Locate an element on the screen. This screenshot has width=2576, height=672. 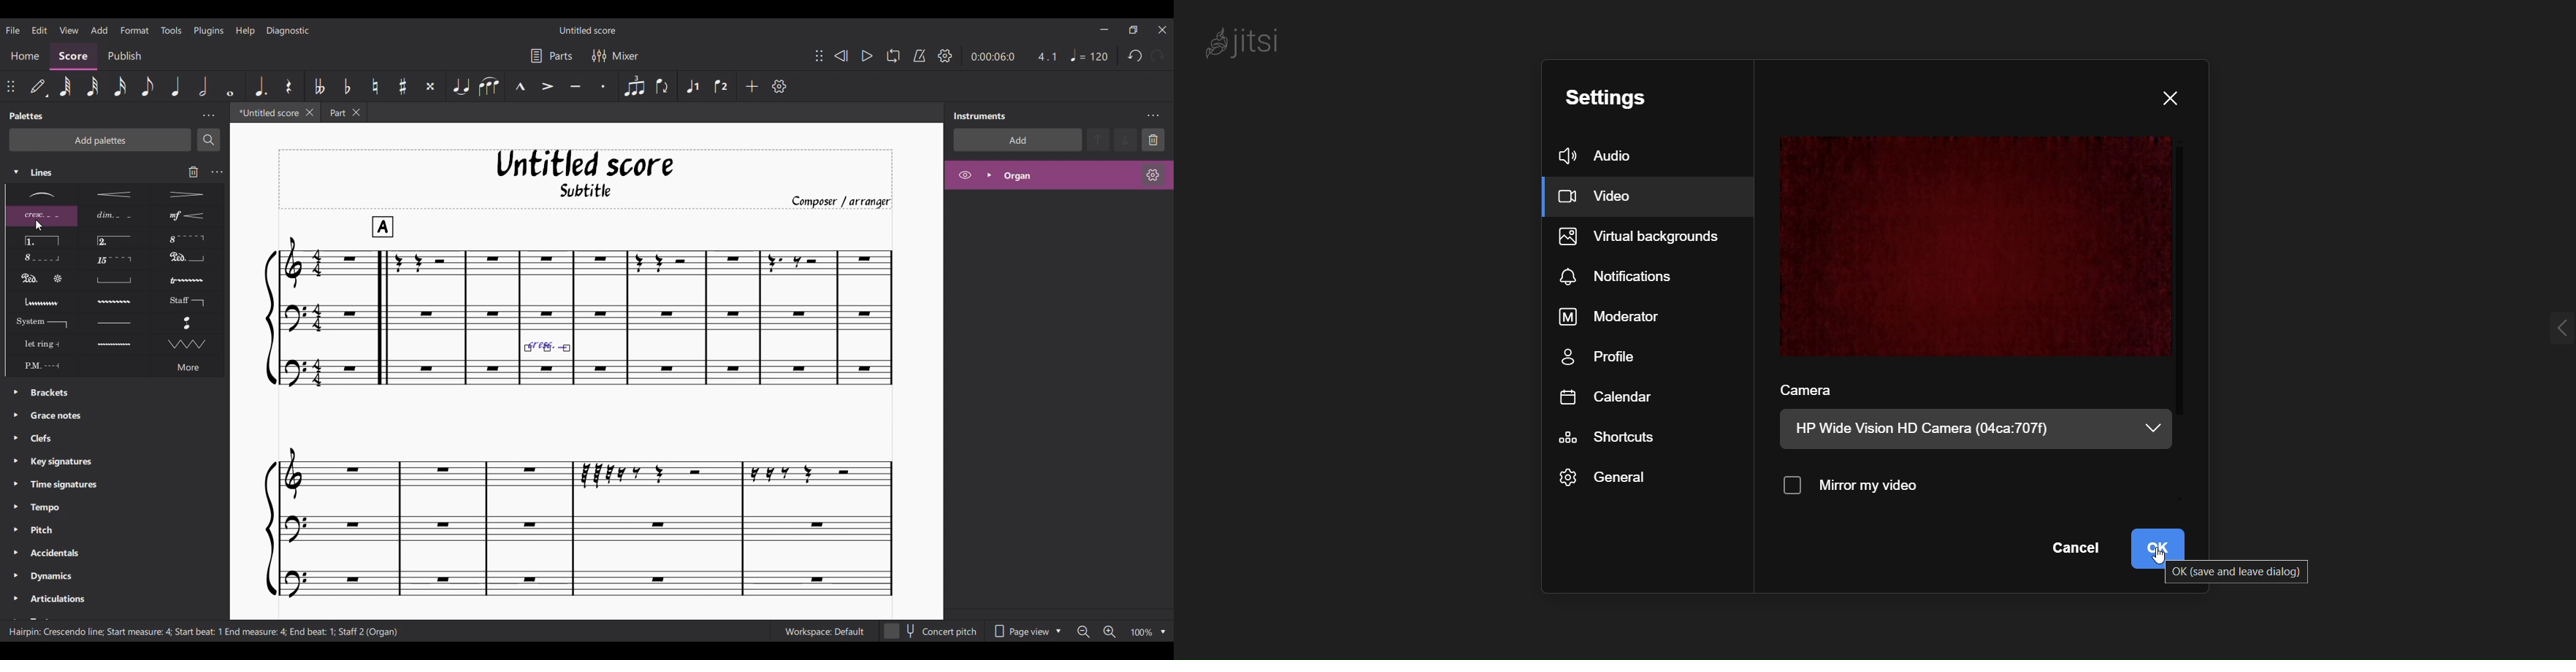
Plugins menu is located at coordinates (209, 30).